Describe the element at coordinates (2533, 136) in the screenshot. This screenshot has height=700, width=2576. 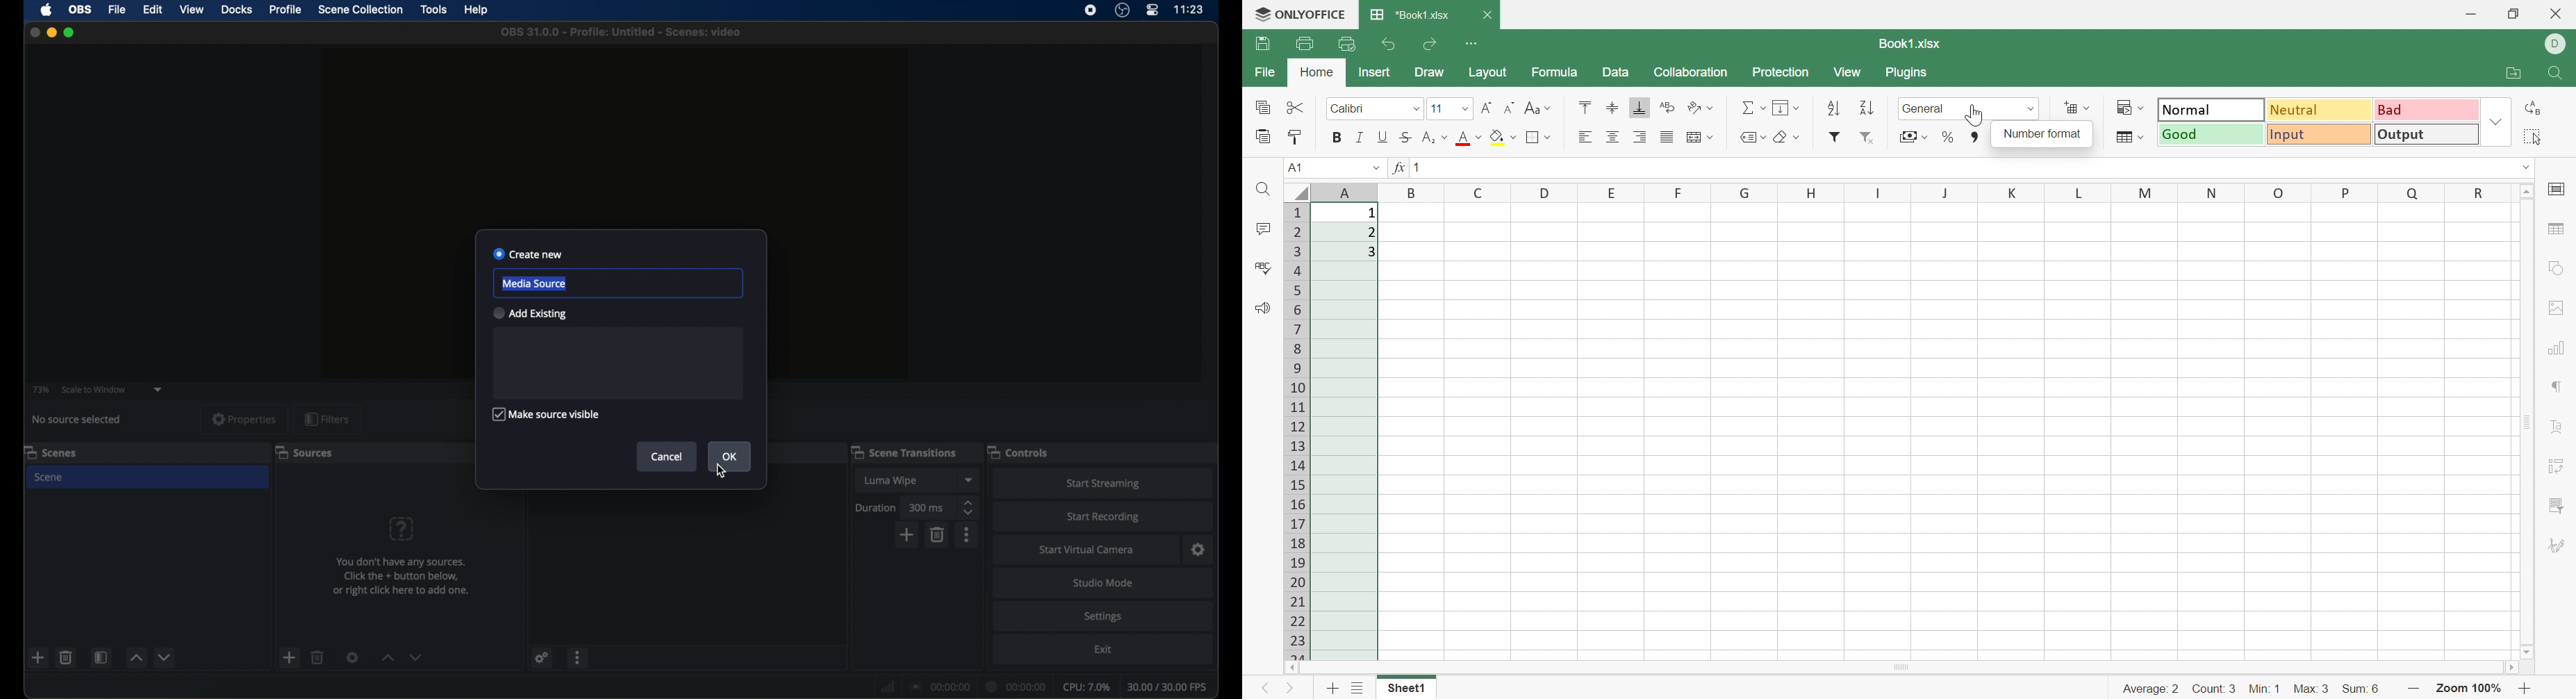
I see `Select all` at that location.